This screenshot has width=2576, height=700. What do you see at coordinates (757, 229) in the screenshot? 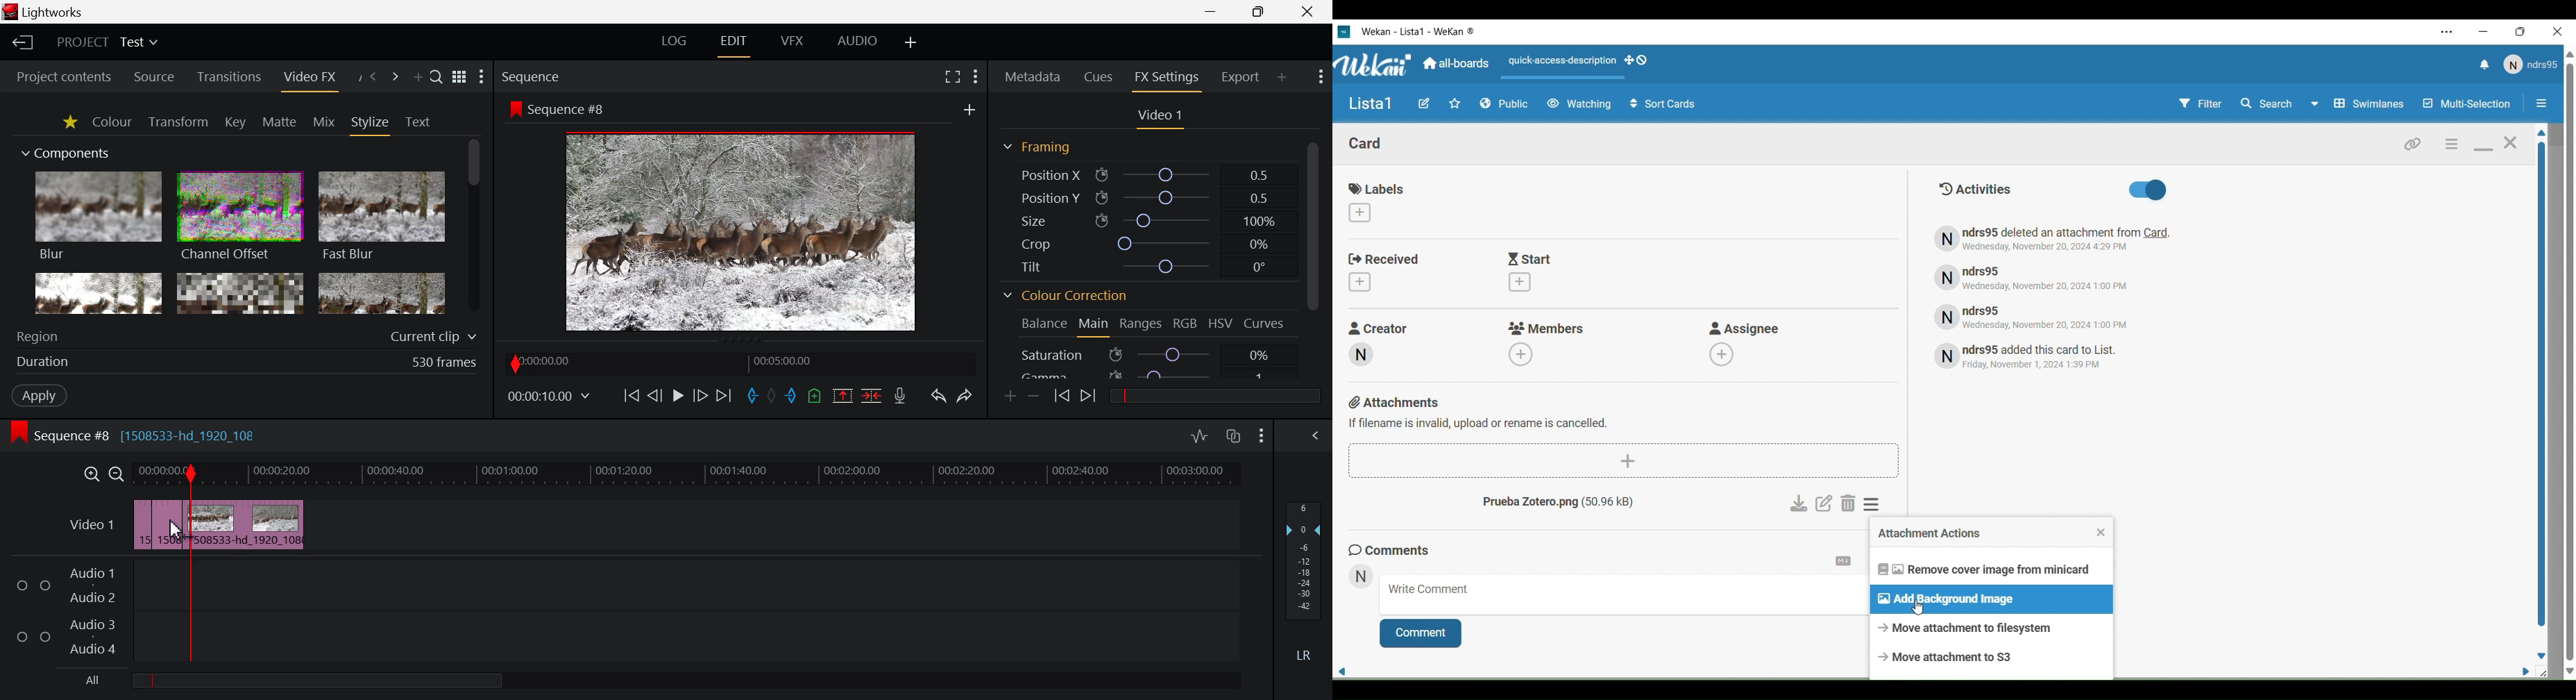
I see `Preview at Stop` at bounding box center [757, 229].